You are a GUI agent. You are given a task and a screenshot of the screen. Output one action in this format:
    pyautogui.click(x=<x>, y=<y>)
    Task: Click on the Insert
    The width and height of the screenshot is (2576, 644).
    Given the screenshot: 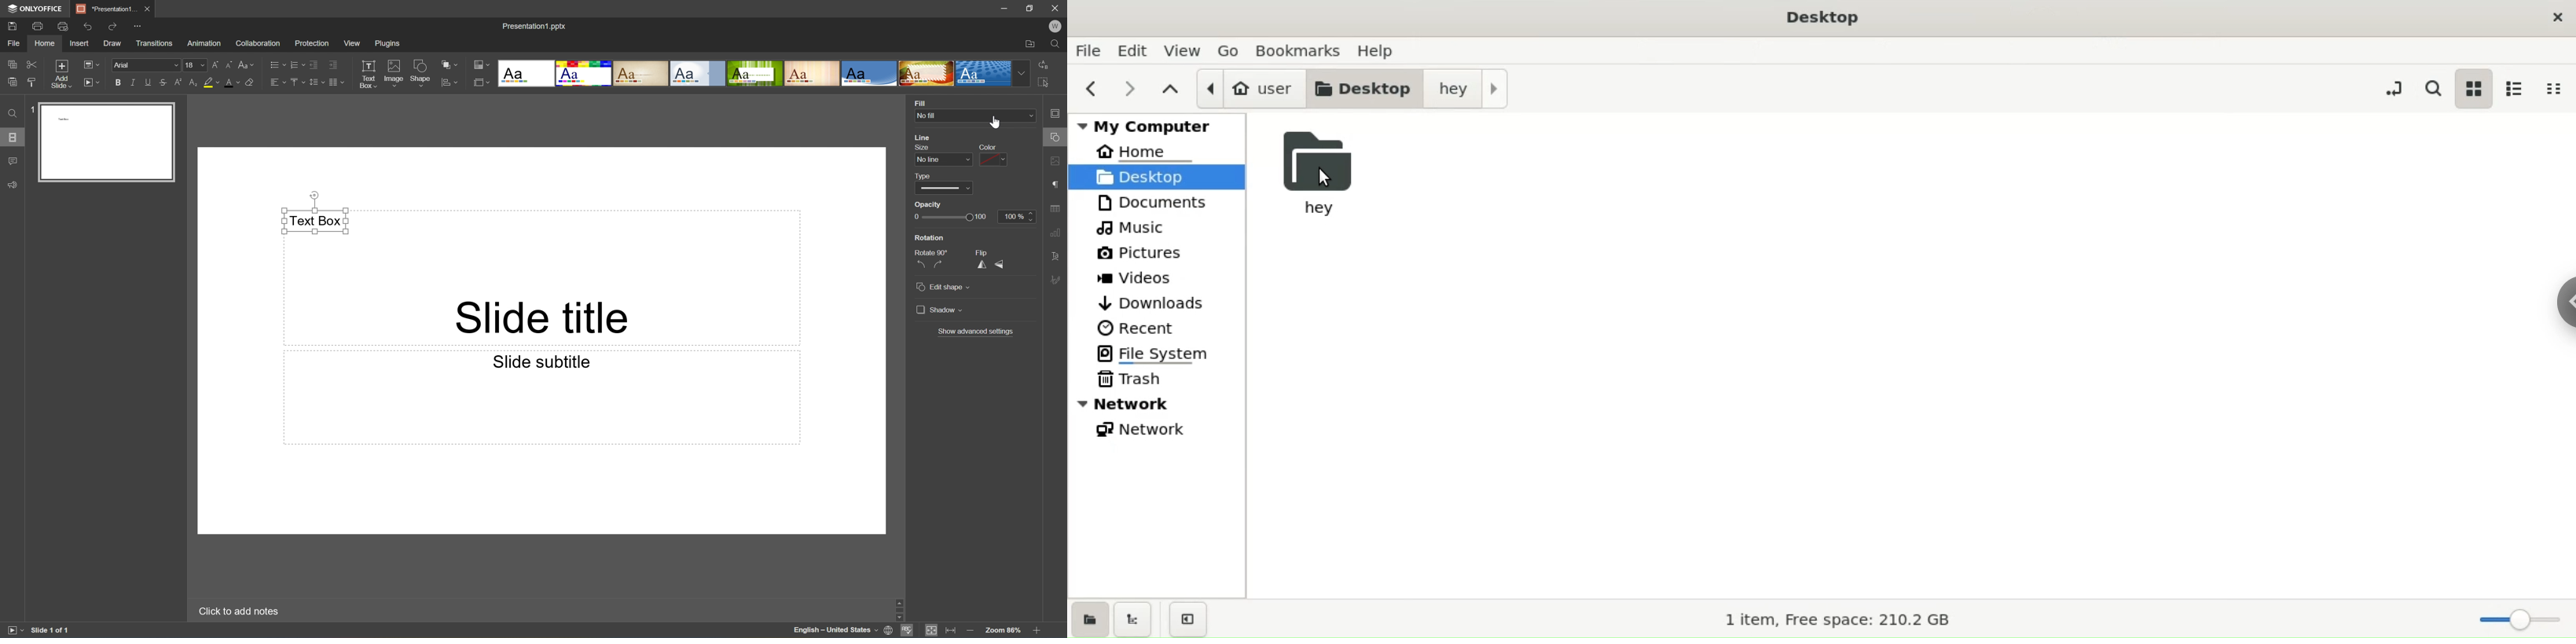 What is the action you would take?
    pyautogui.click(x=78, y=43)
    